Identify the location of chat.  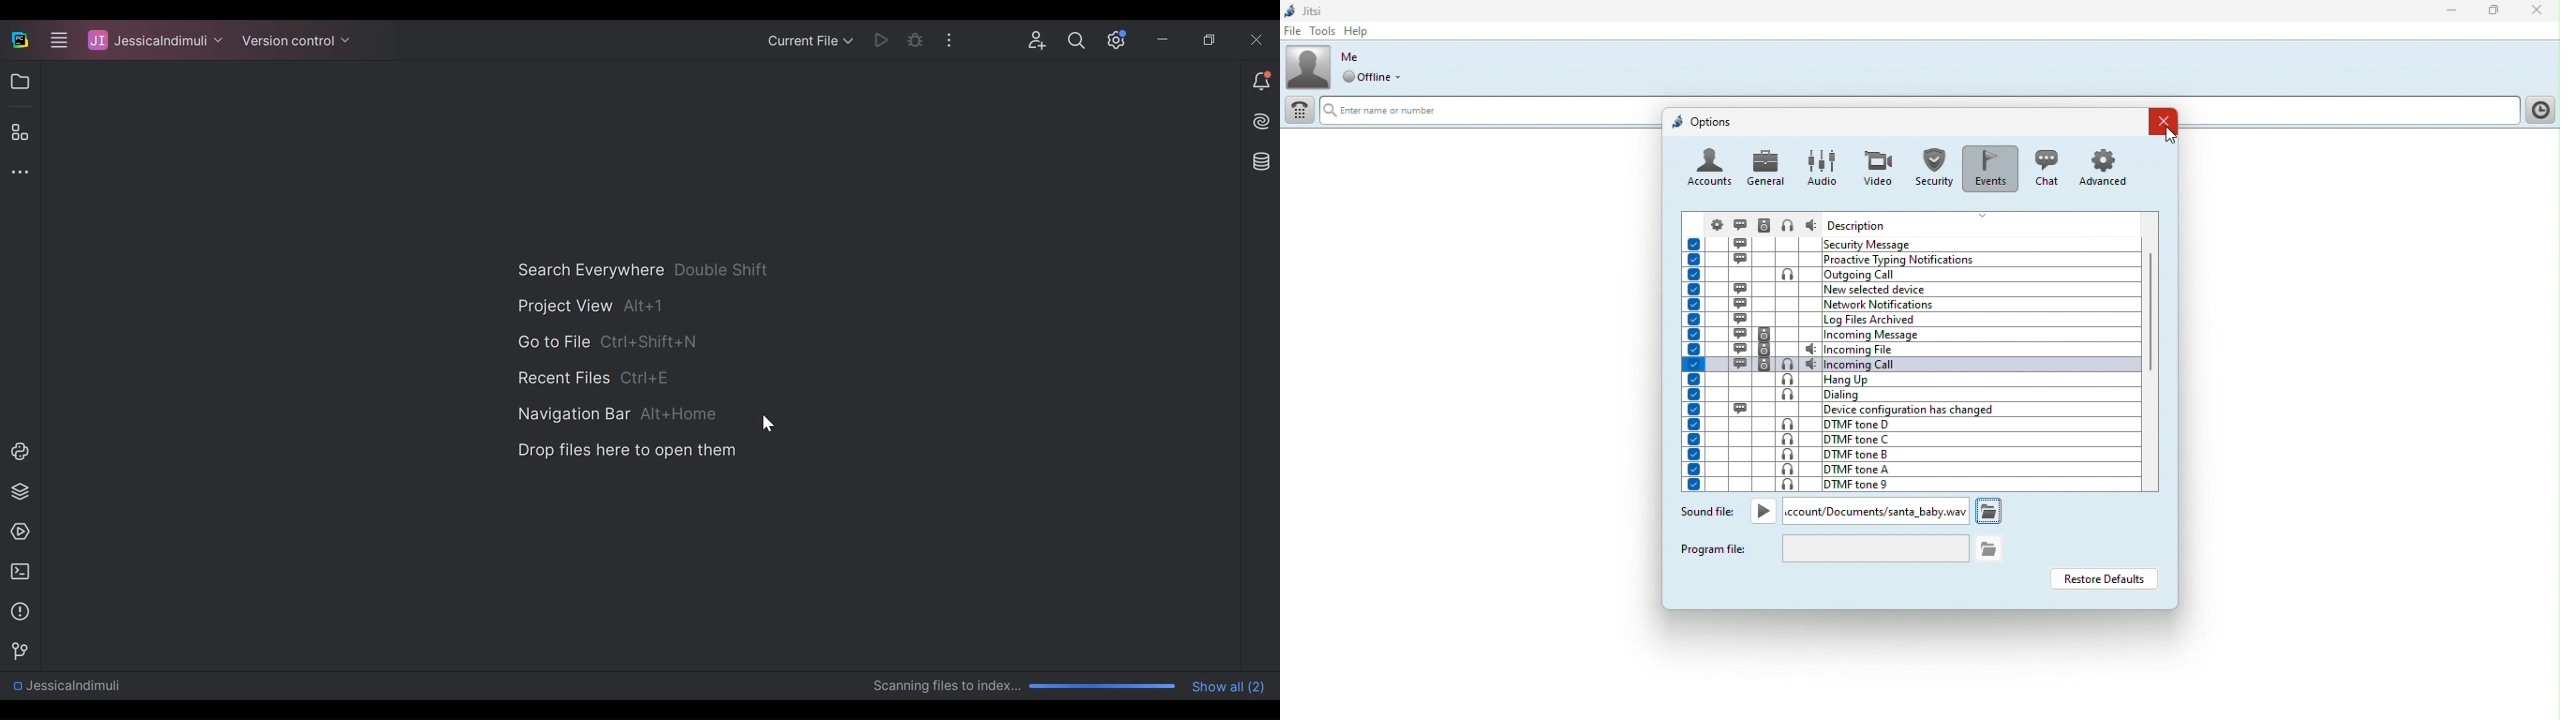
(2050, 169).